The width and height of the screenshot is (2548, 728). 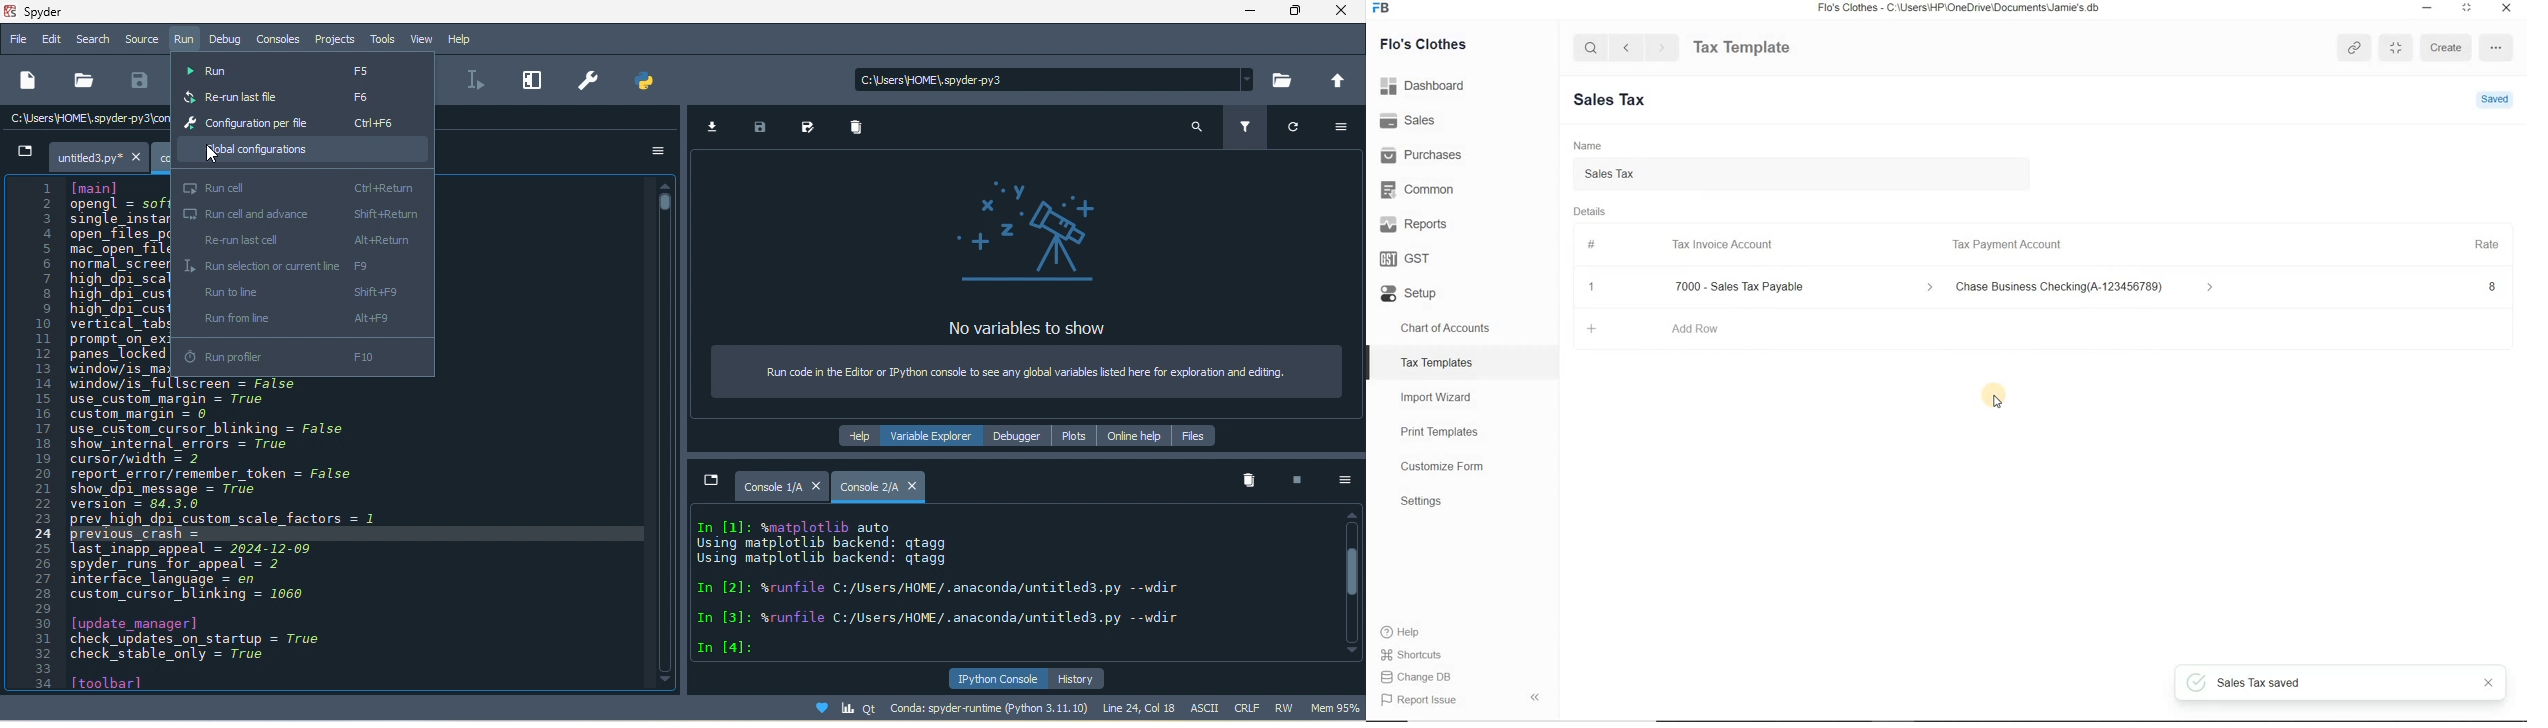 What do you see at coordinates (943, 710) in the screenshot?
I see `conda spyde runtime` at bounding box center [943, 710].